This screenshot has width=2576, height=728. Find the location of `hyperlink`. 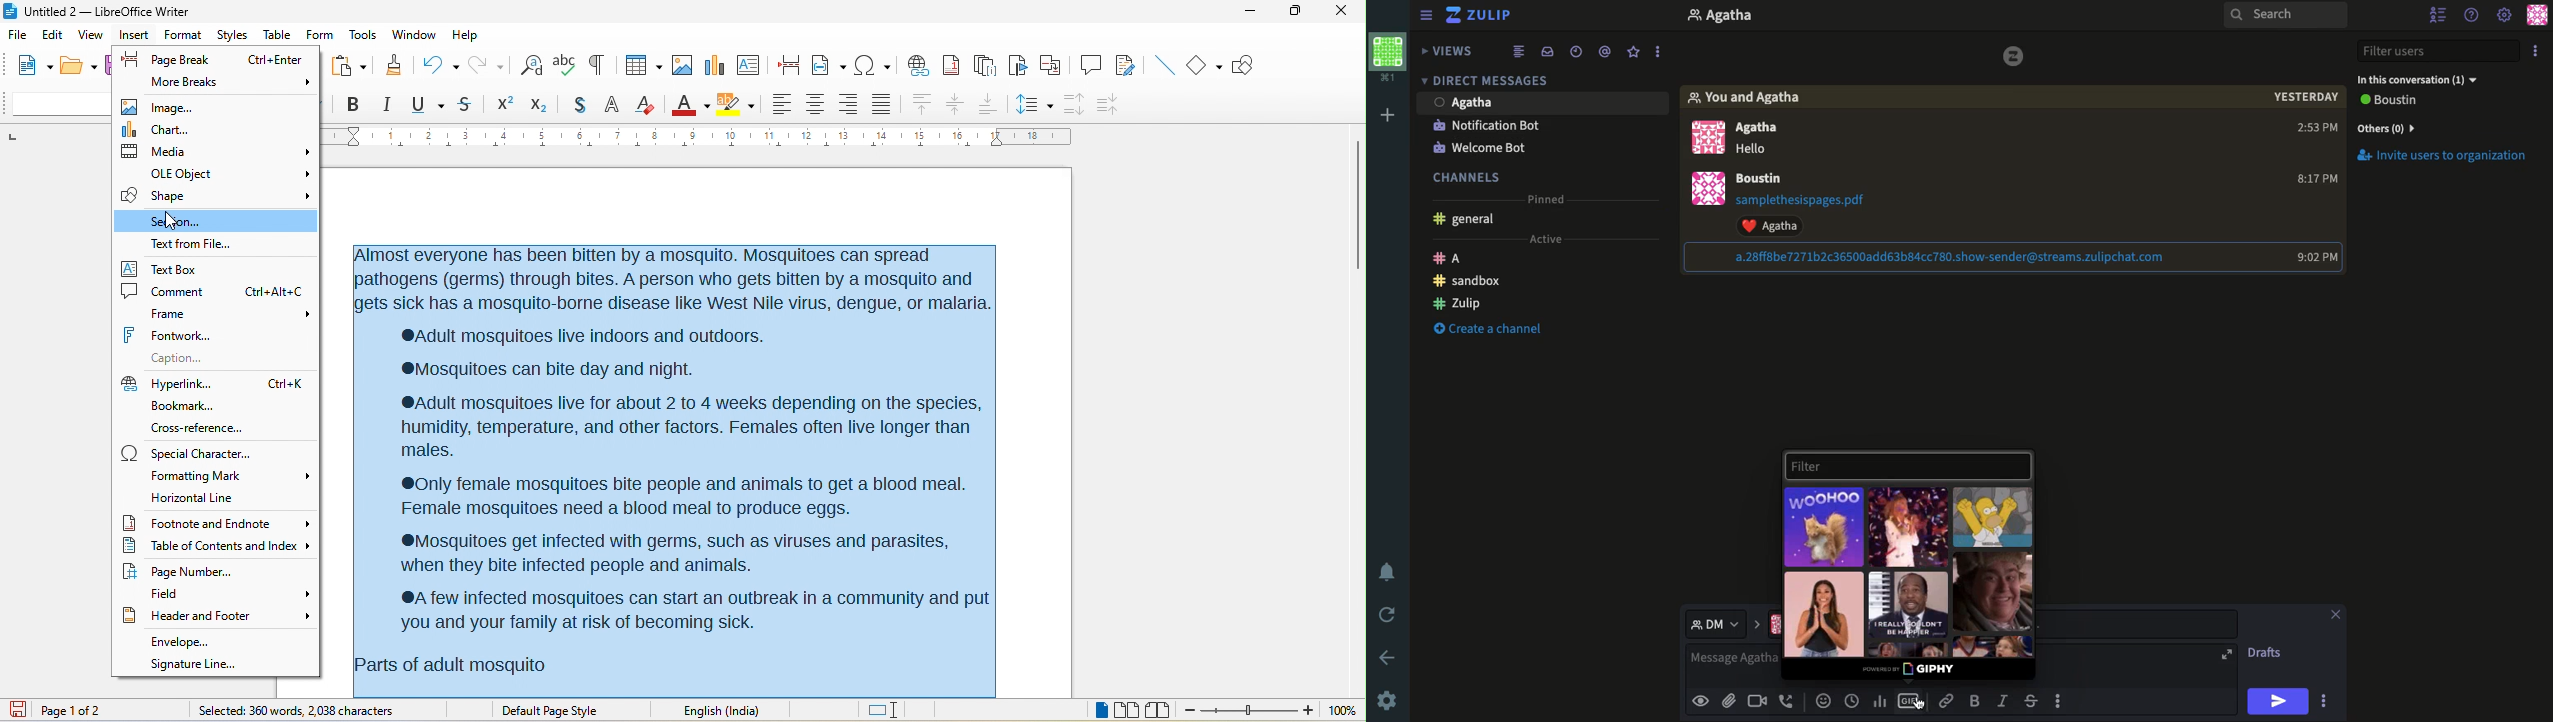

hyperlink is located at coordinates (919, 66).